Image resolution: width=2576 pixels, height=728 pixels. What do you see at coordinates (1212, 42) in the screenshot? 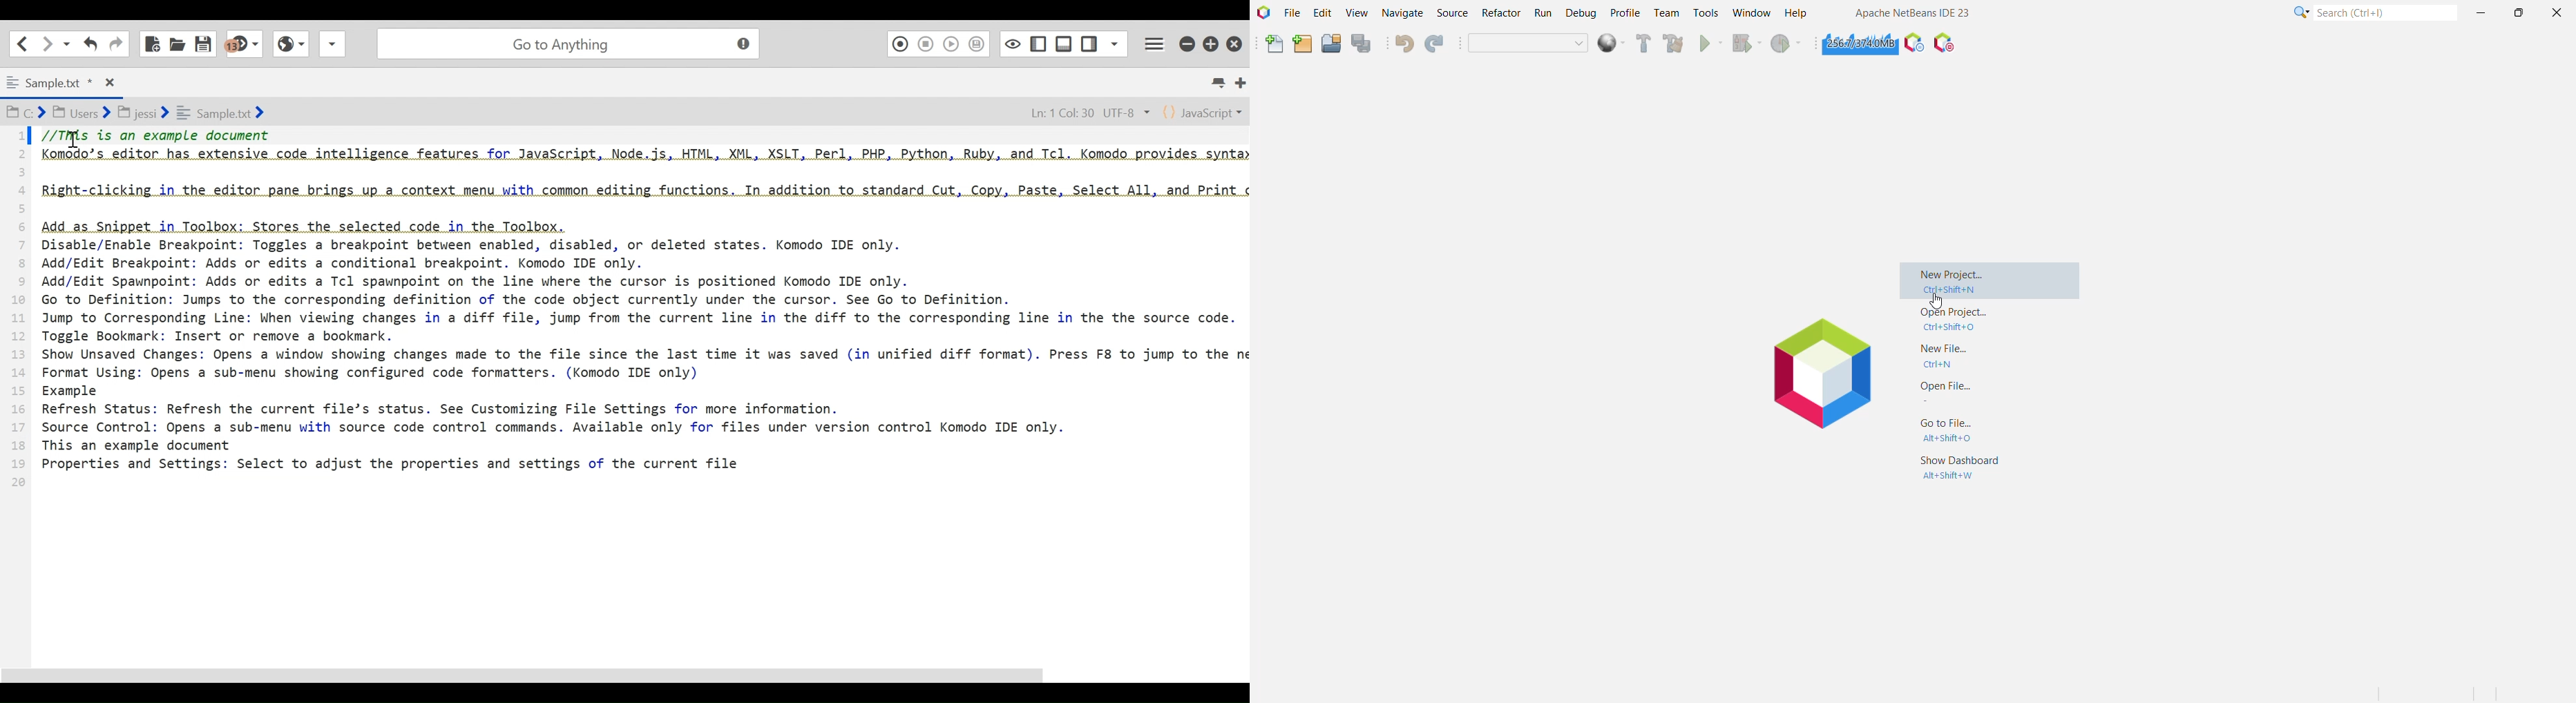
I see `Restore` at bounding box center [1212, 42].